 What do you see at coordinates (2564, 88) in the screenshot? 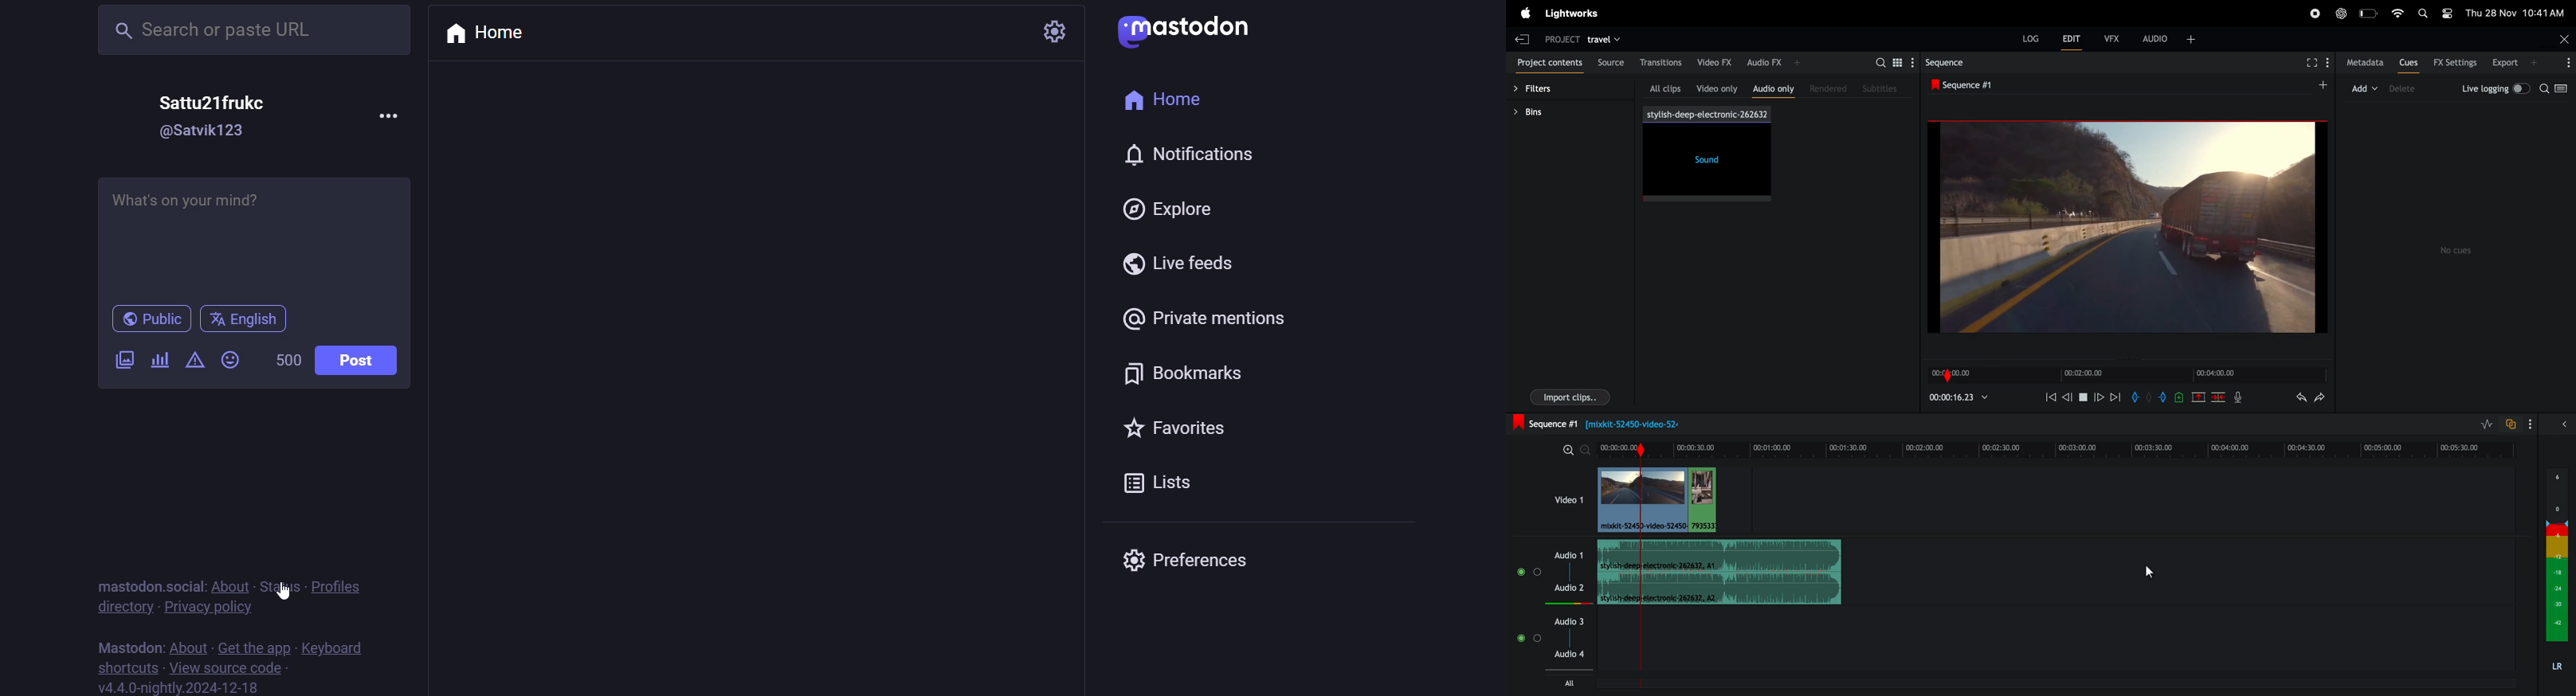
I see `toggle between log viewer` at bounding box center [2564, 88].